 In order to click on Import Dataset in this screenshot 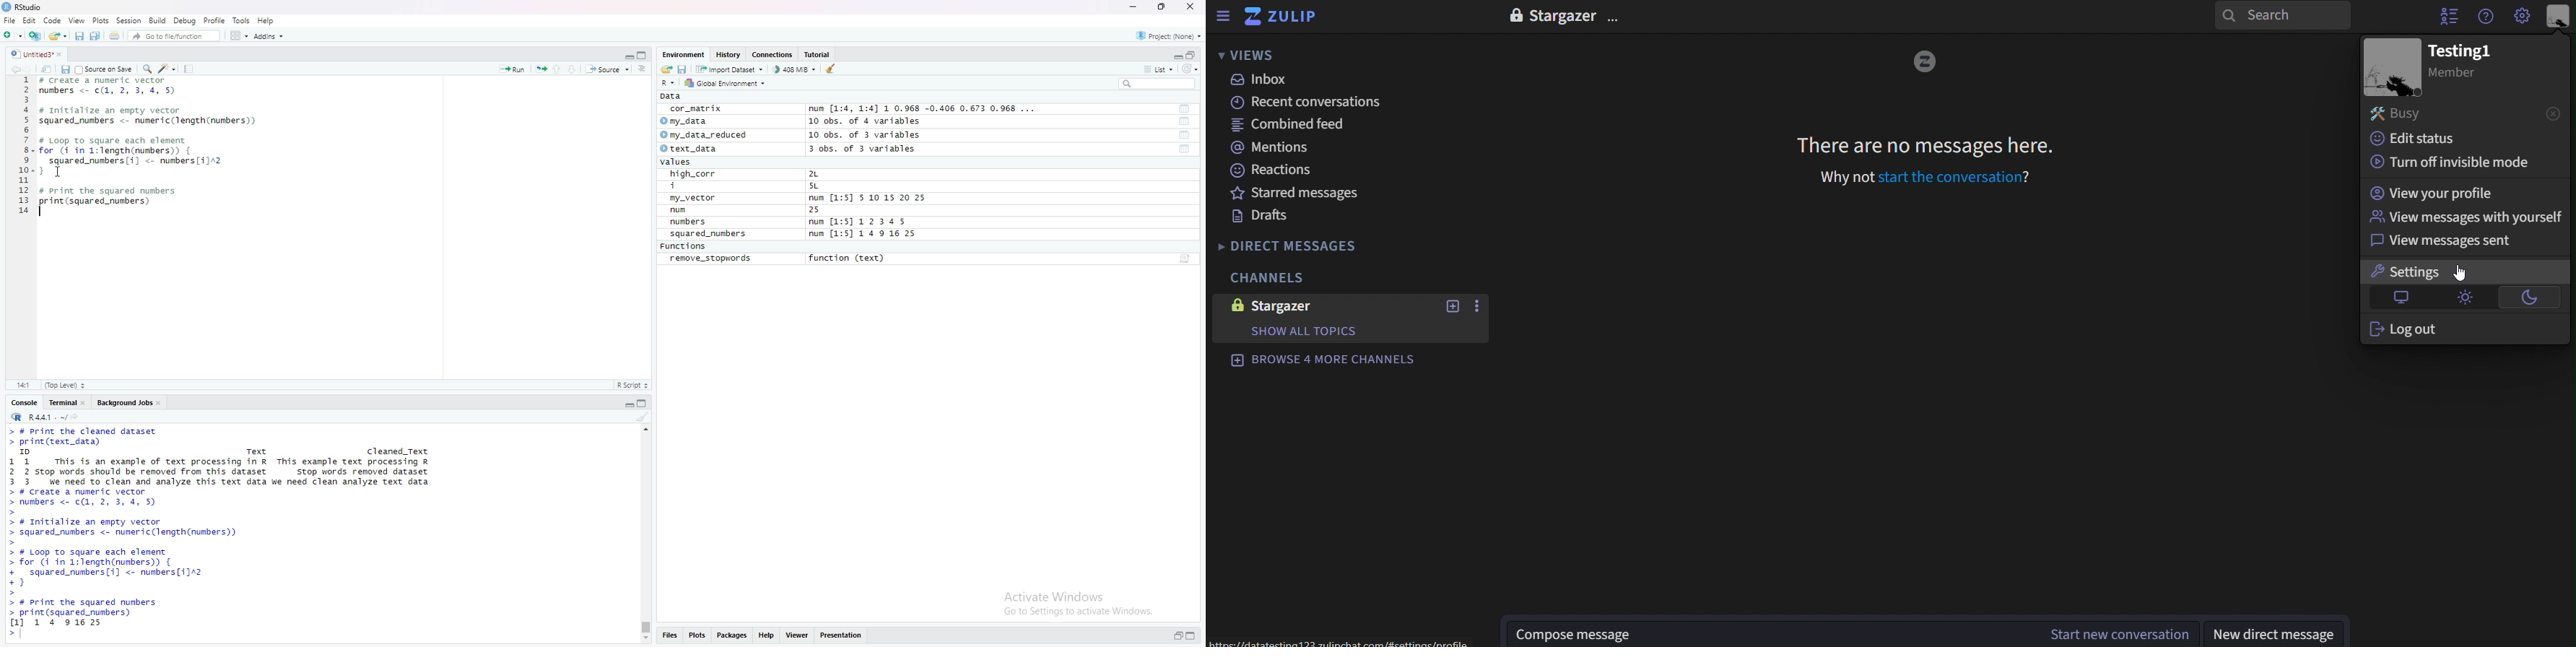, I will do `click(729, 68)`.